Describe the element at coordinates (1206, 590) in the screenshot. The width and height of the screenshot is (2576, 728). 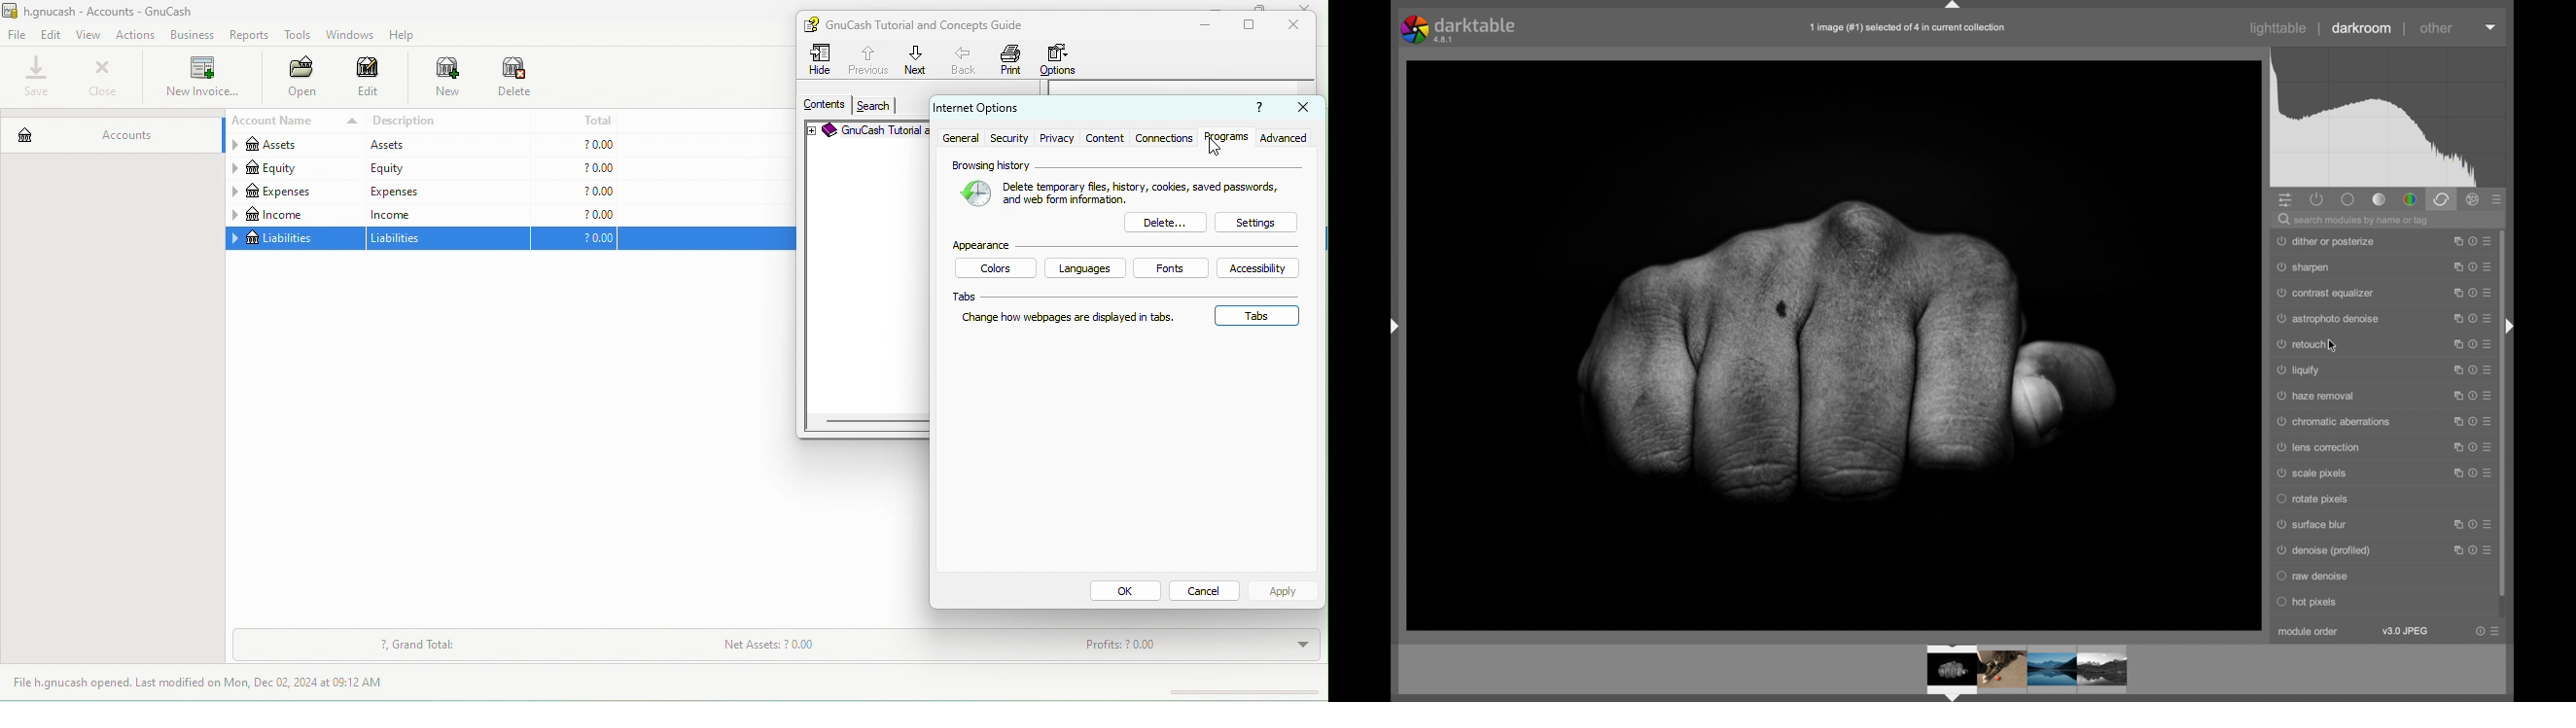
I see `cancel` at that location.